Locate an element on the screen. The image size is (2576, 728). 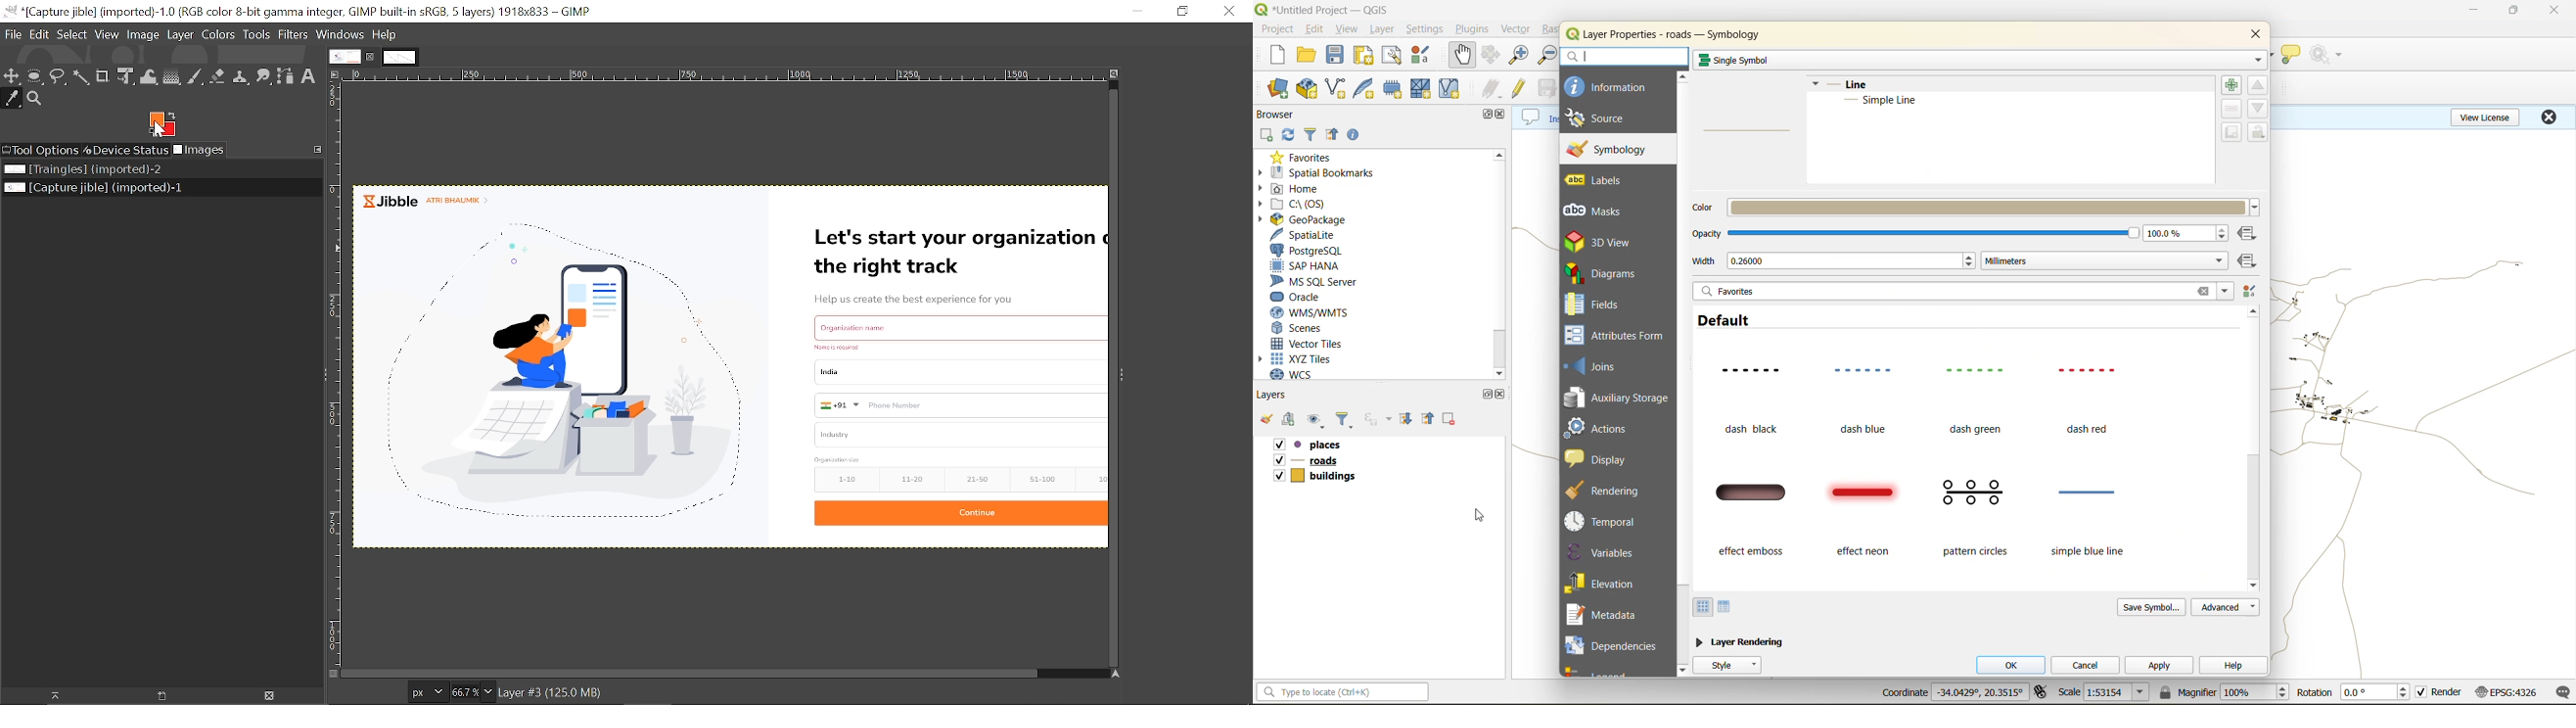
close is located at coordinates (1501, 116).